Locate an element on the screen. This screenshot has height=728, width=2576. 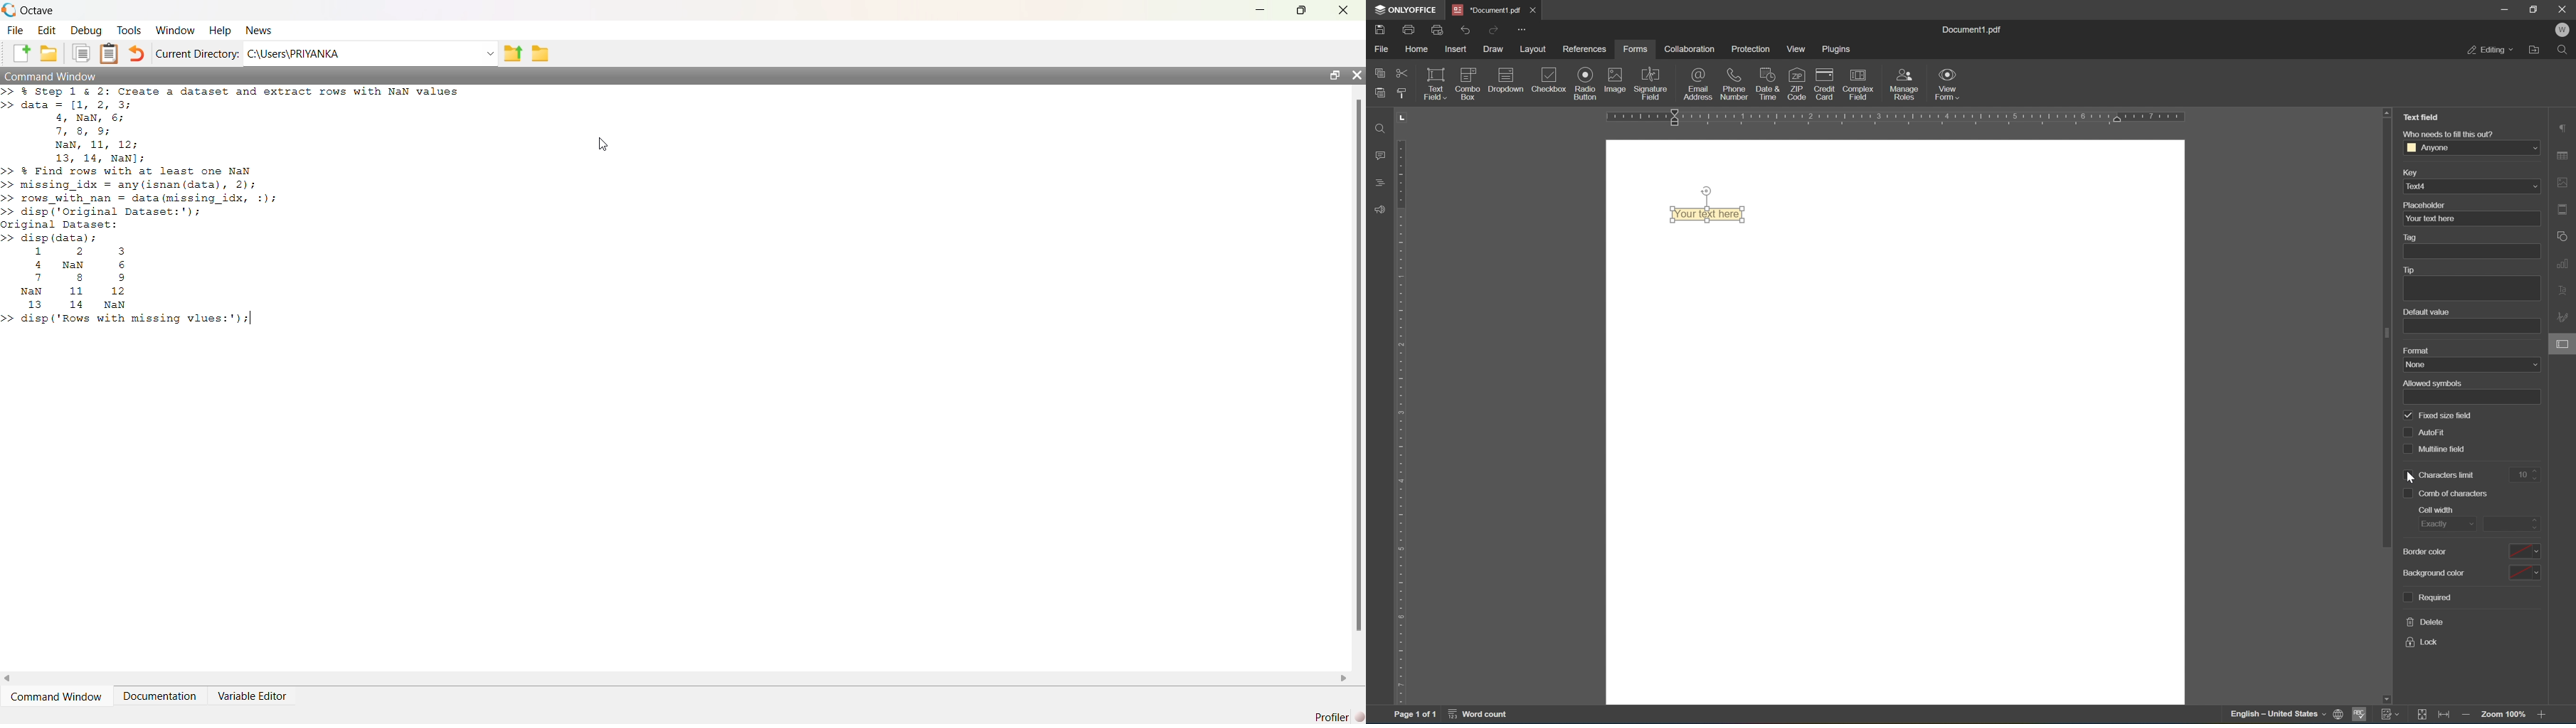
copy is located at coordinates (1380, 74).